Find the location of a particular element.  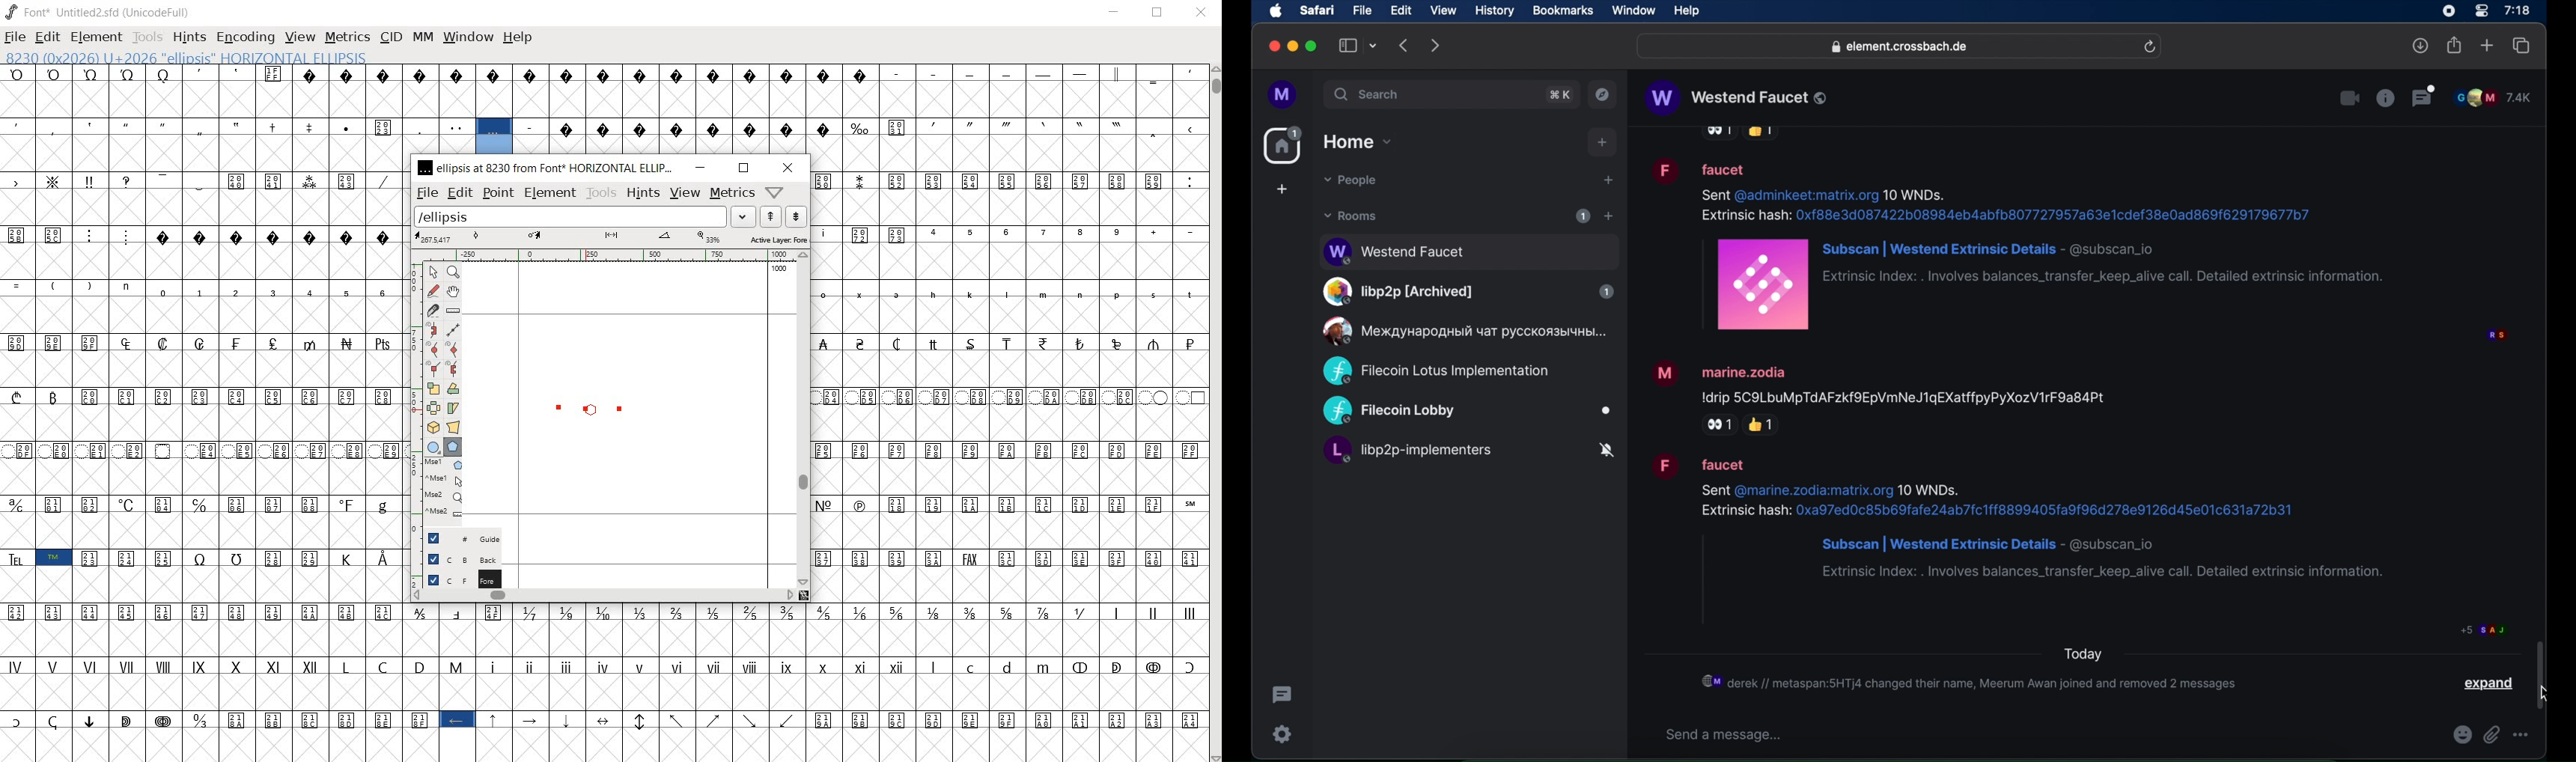

show the previous word on the list is located at coordinates (796, 216).